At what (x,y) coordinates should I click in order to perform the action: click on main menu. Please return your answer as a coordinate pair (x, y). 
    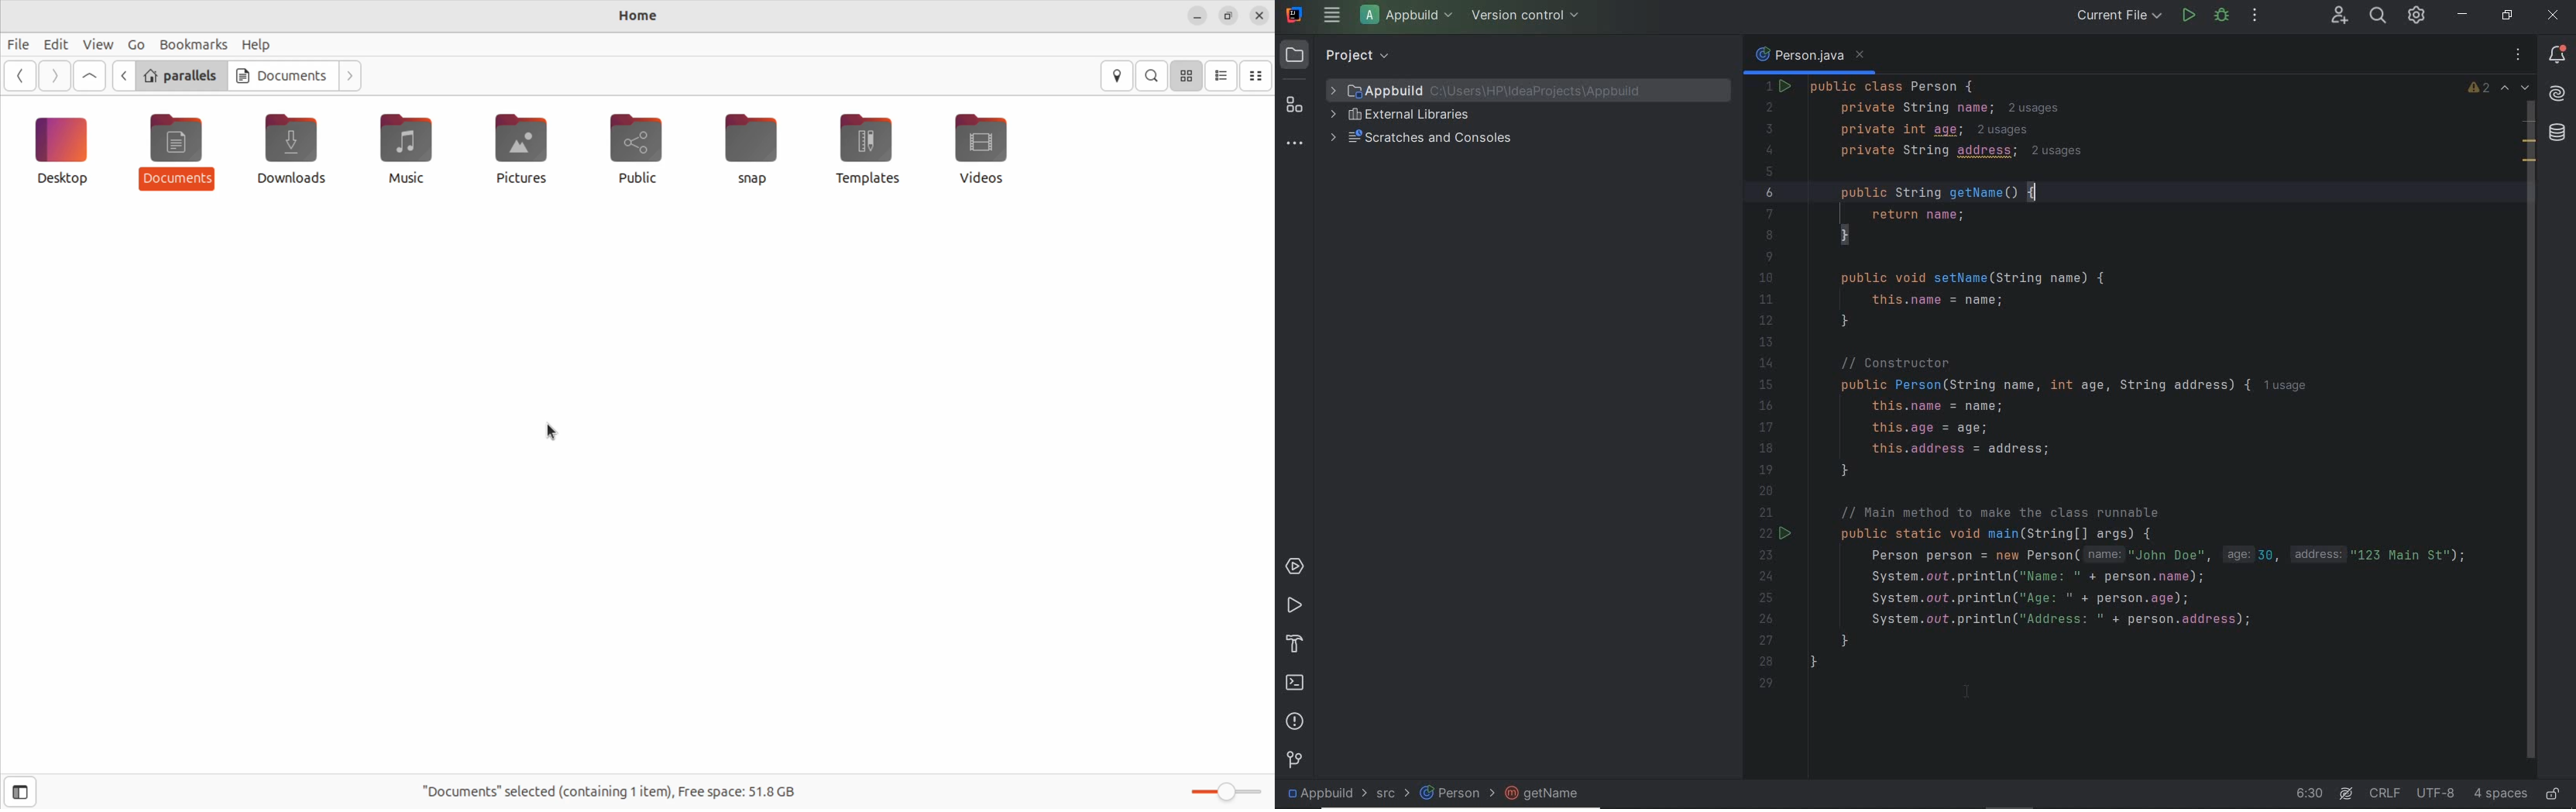
    Looking at the image, I should click on (1331, 15).